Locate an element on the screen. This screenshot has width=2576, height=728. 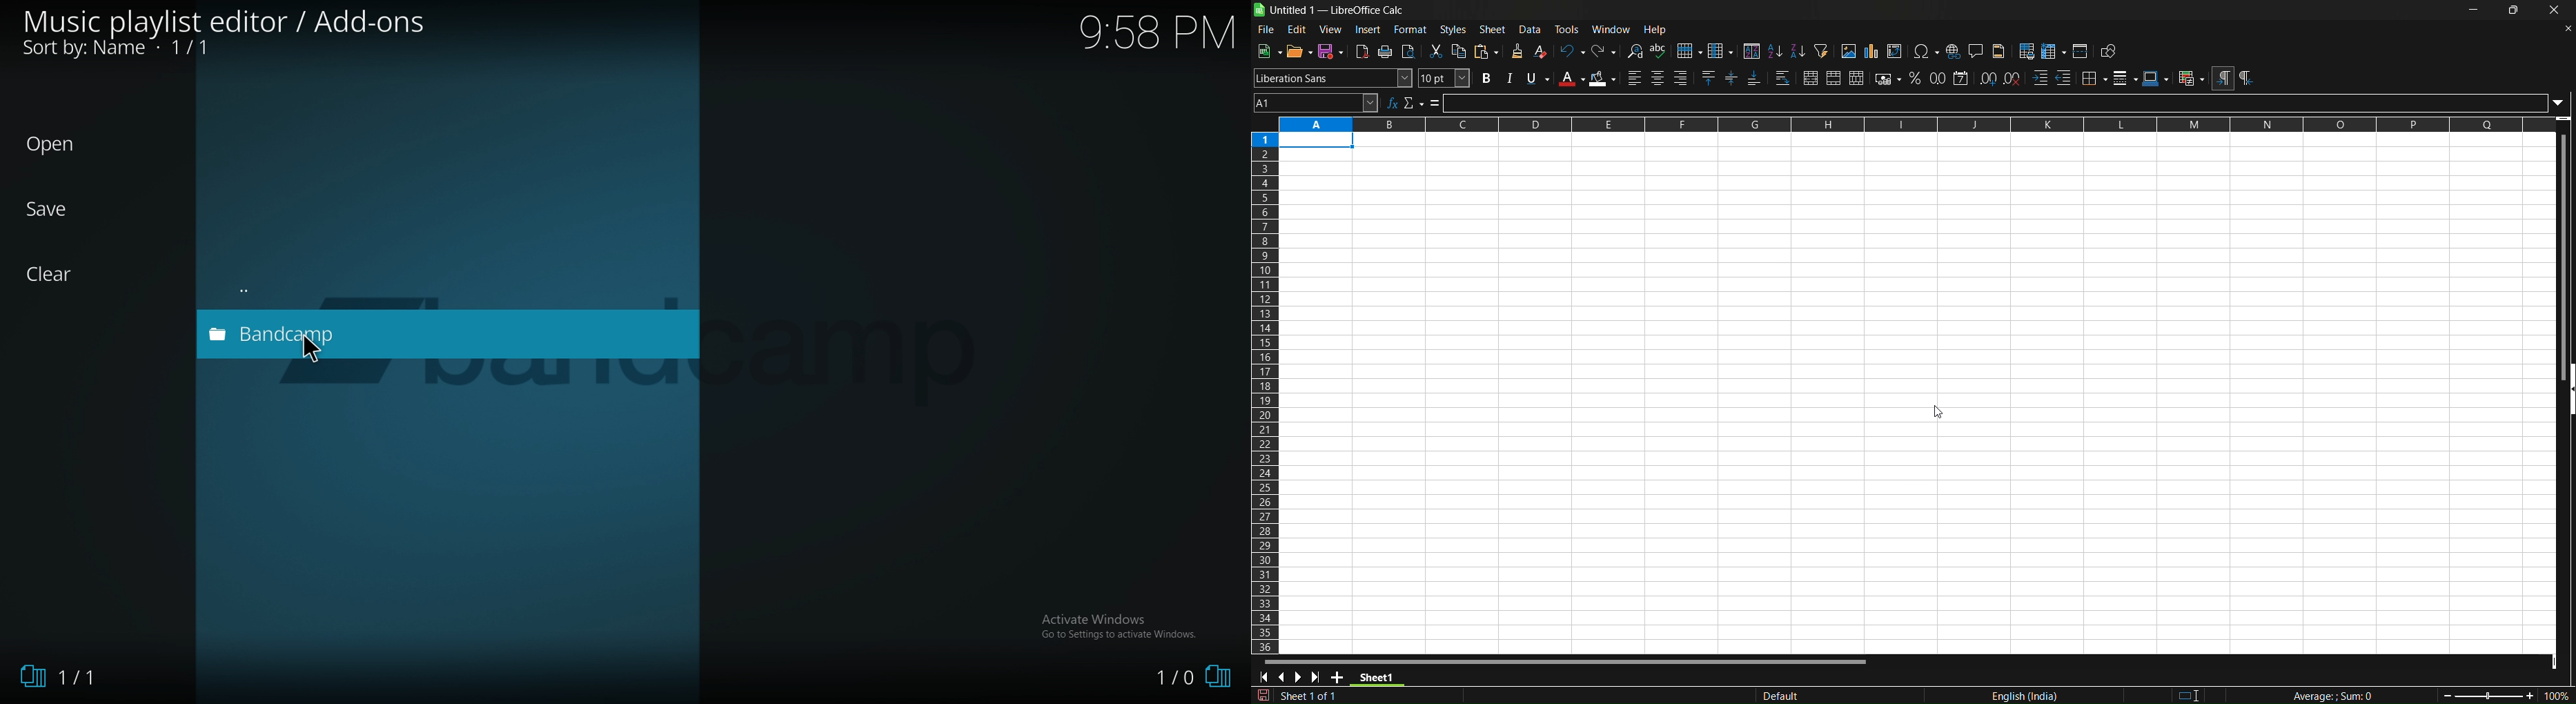
standard selection is located at coordinates (2197, 694).